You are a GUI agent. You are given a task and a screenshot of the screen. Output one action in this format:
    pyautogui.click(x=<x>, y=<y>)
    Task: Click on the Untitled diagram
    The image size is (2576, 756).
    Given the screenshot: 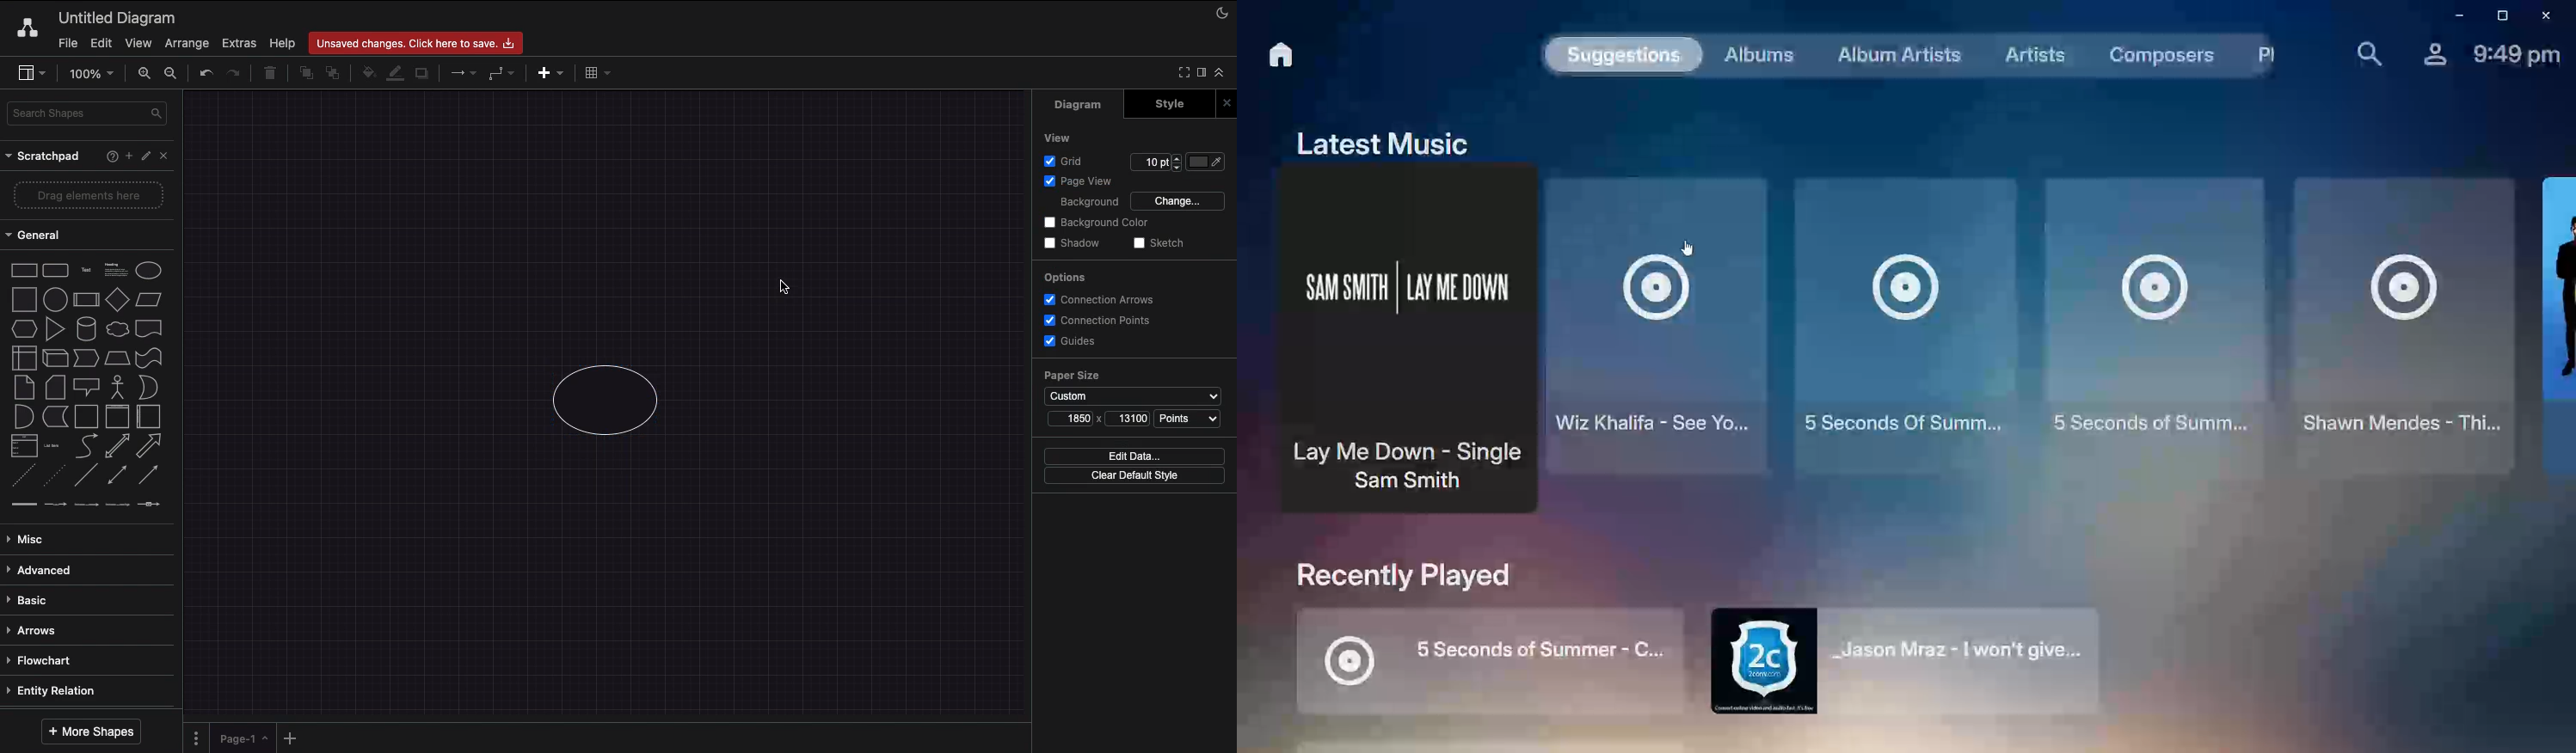 What is the action you would take?
    pyautogui.click(x=118, y=17)
    